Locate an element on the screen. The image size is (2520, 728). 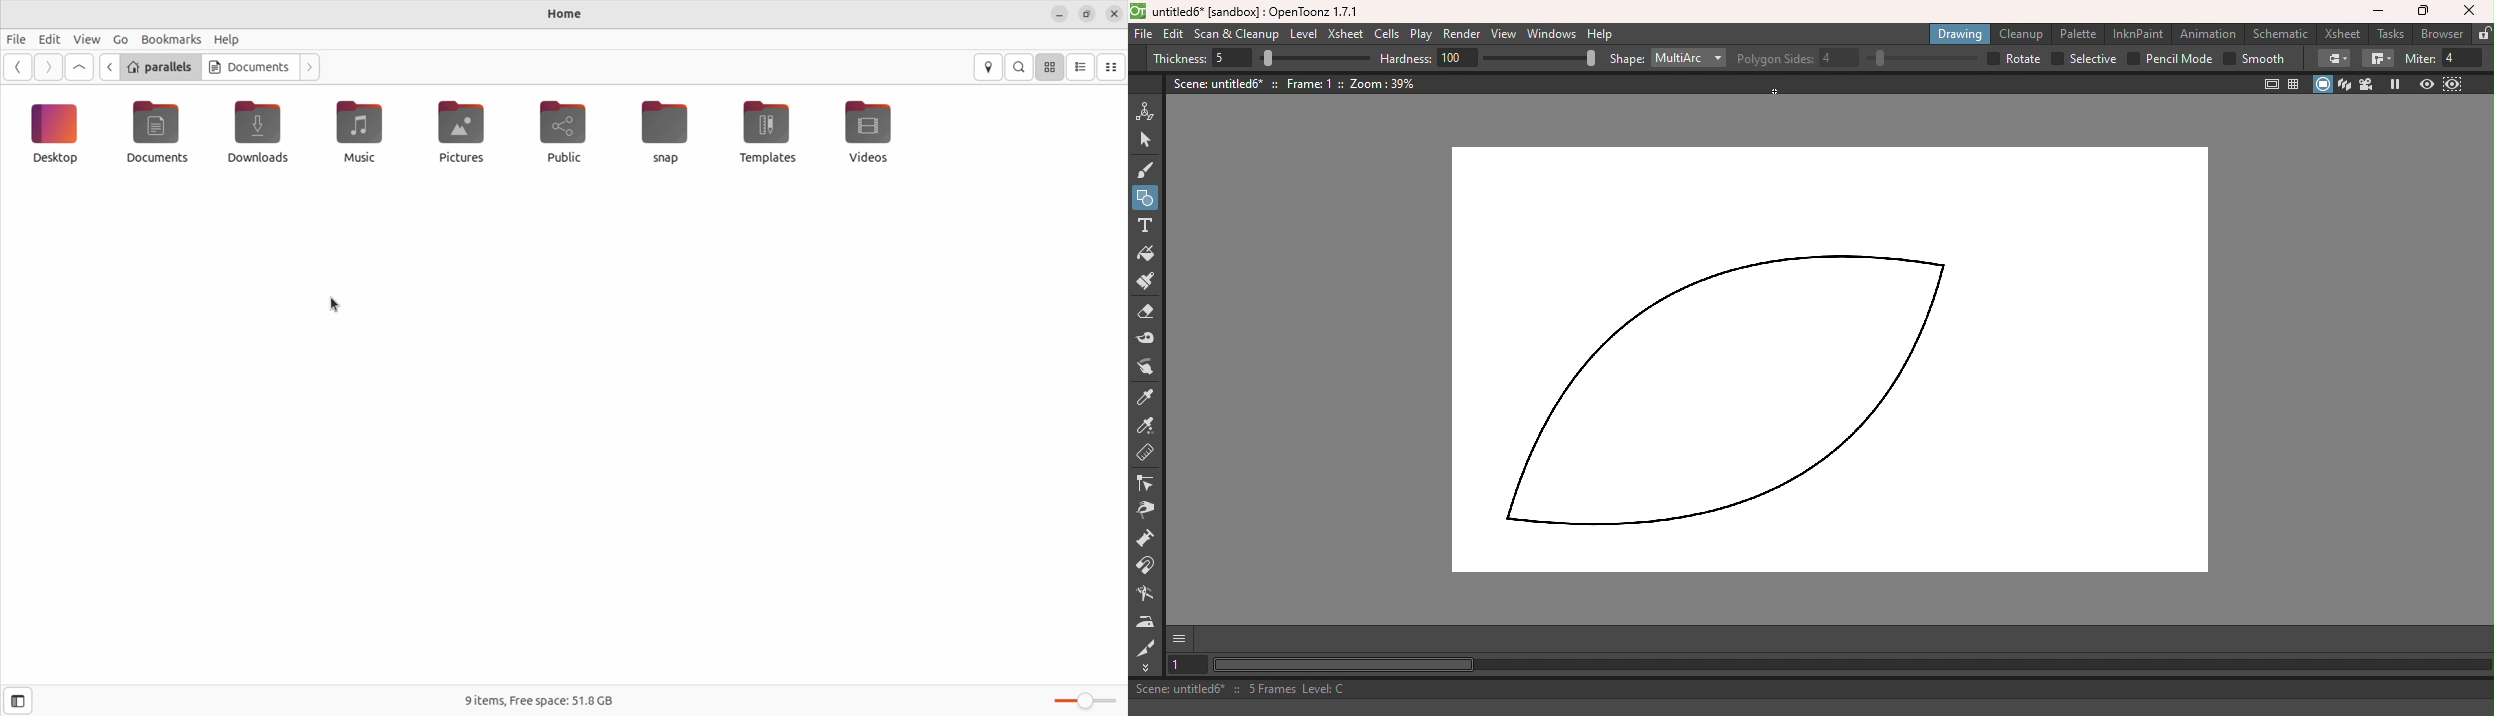
Help is located at coordinates (1601, 34).